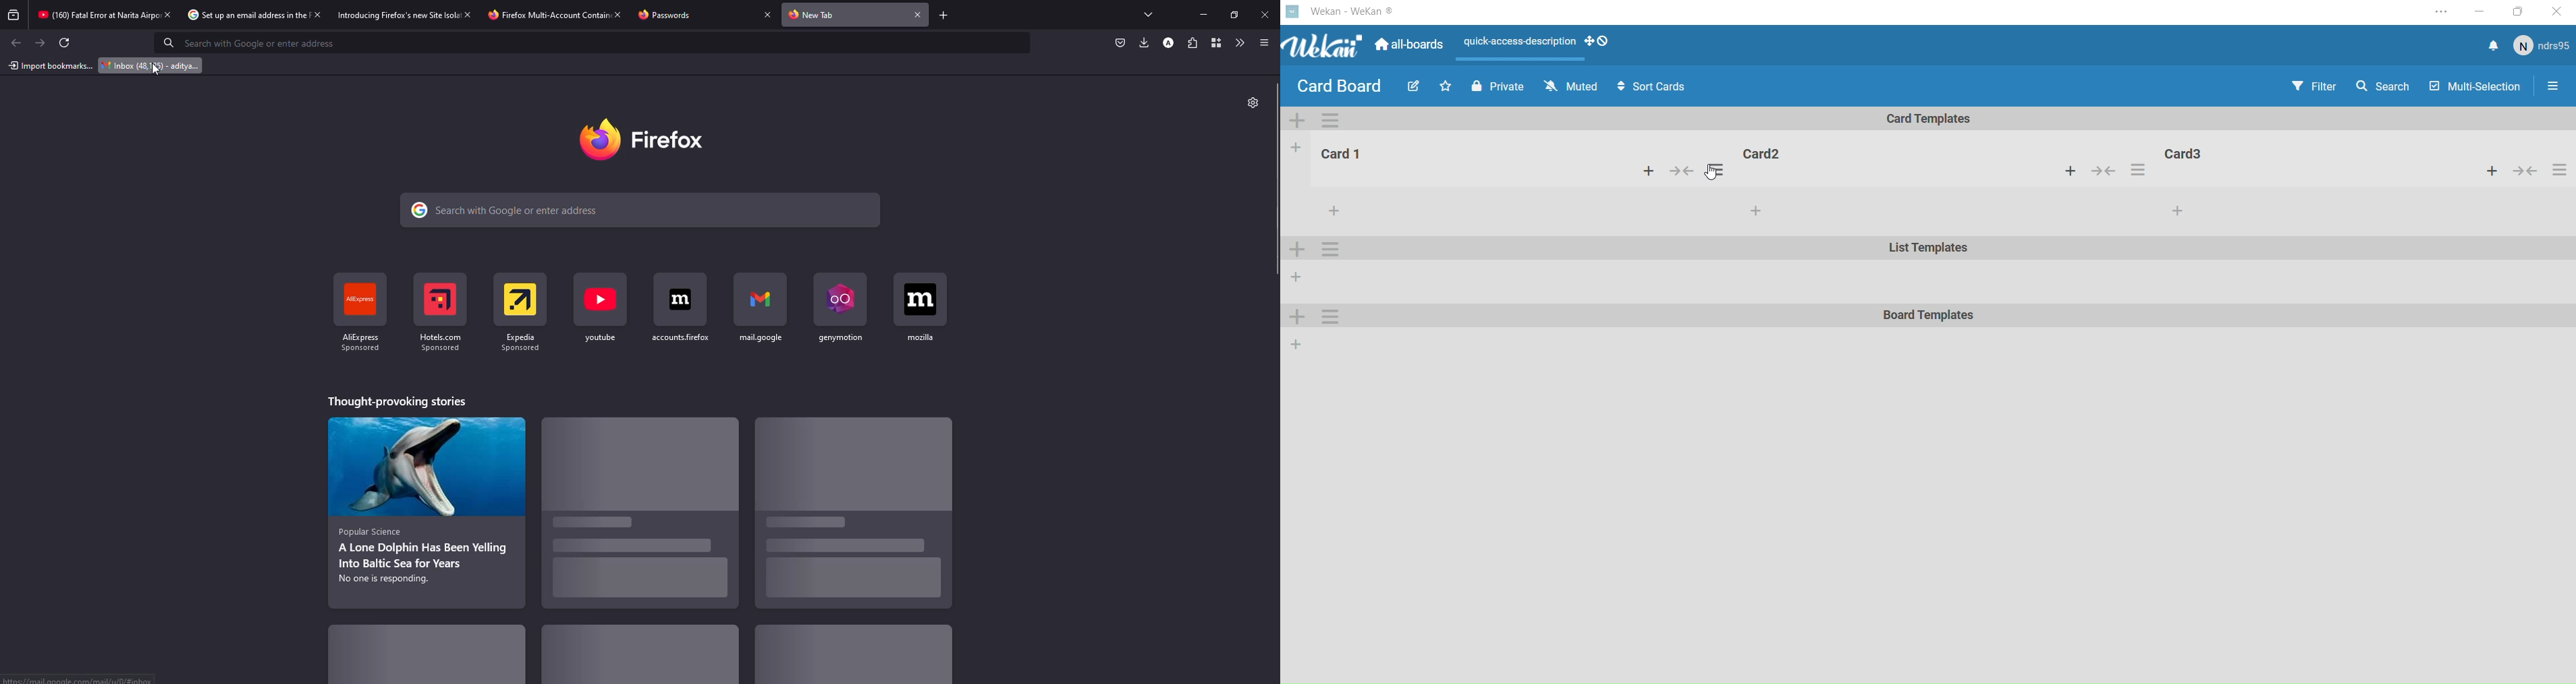 The width and height of the screenshot is (2576, 700). I want to click on scroll bar, so click(1279, 180).